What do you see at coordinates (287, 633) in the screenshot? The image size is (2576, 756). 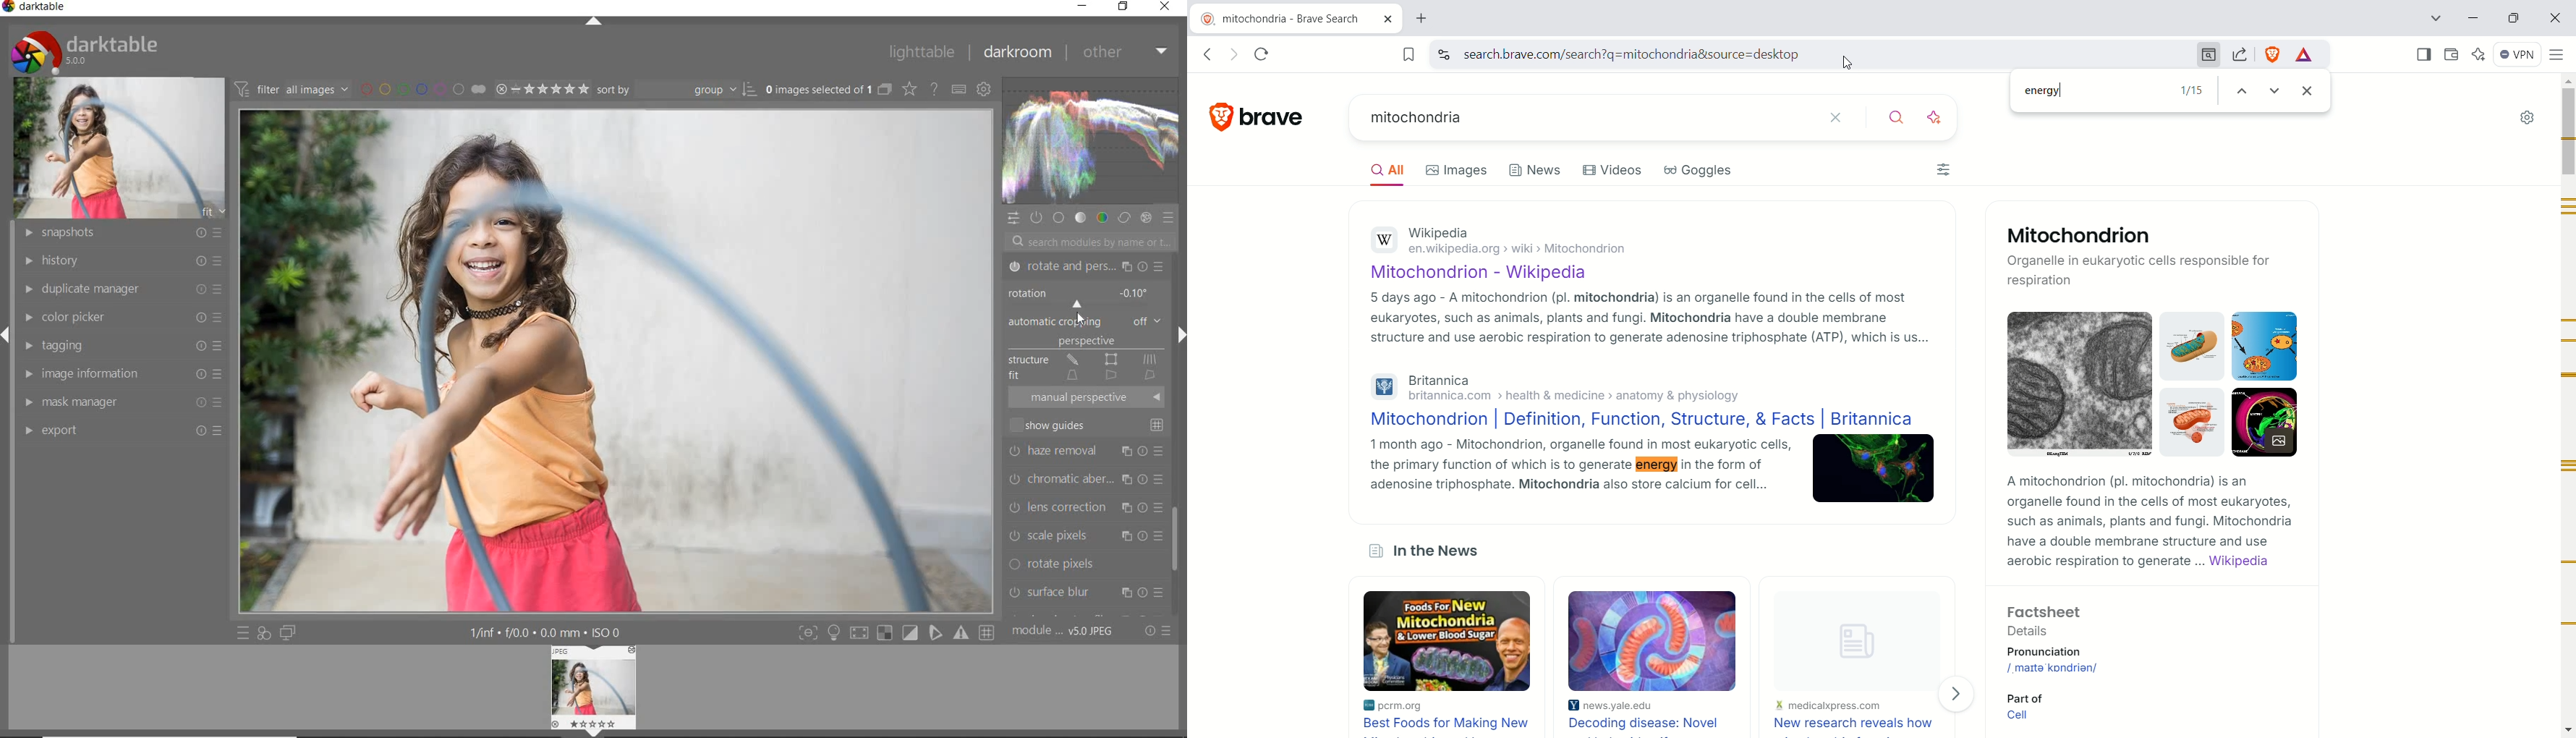 I see `display a second darkroom image window` at bounding box center [287, 633].